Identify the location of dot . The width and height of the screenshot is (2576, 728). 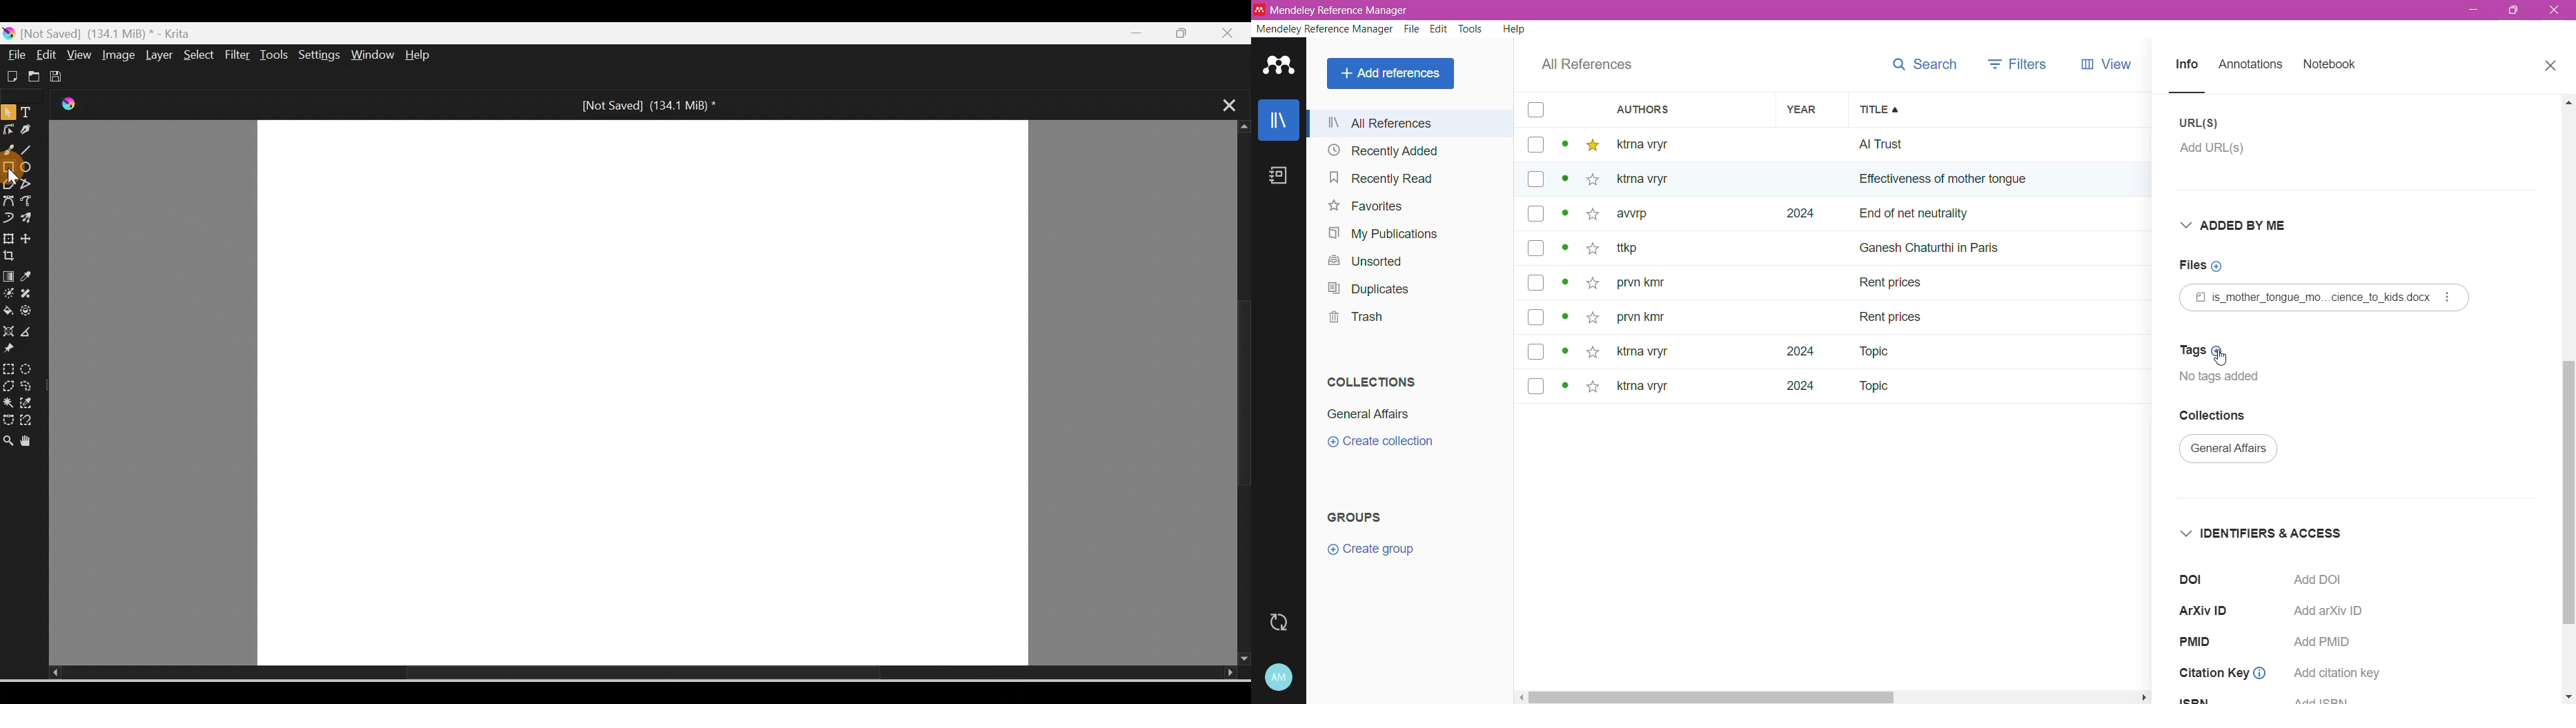
(1561, 388).